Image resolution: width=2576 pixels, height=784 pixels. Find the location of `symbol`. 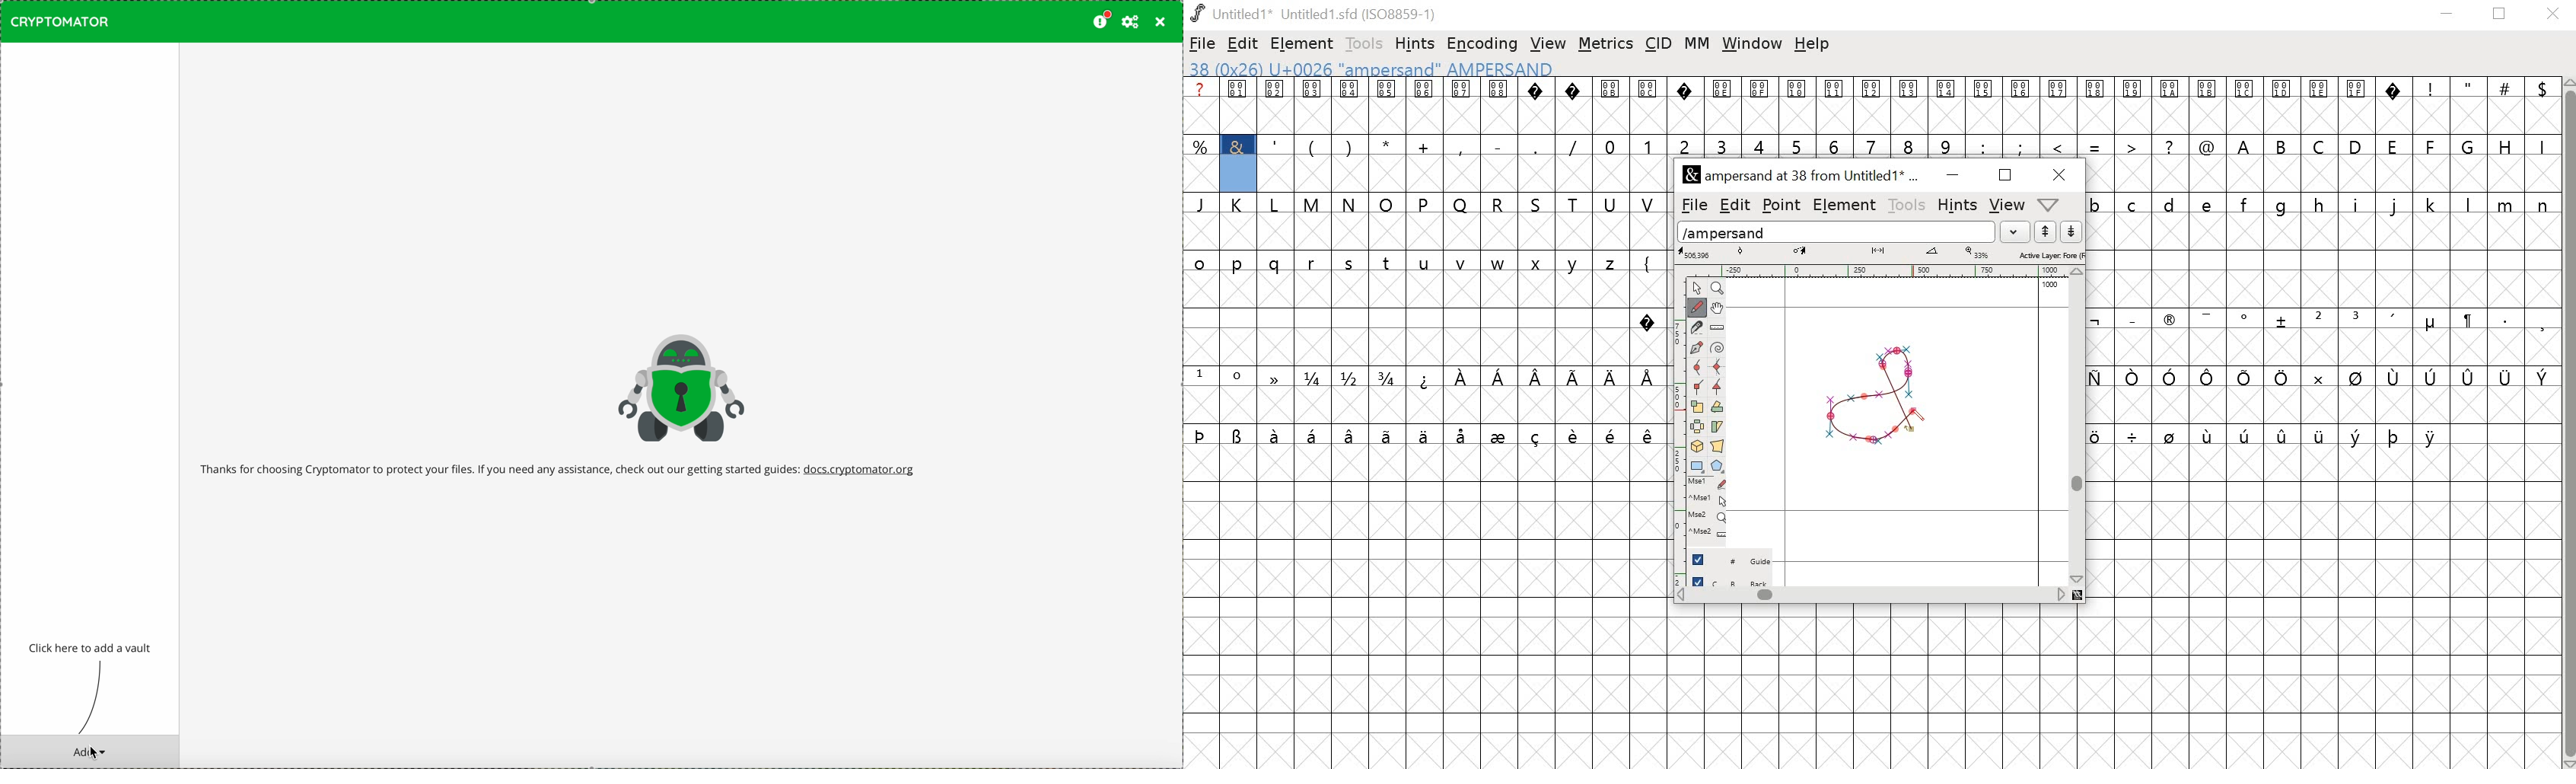

symbol is located at coordinates (1610, 378).